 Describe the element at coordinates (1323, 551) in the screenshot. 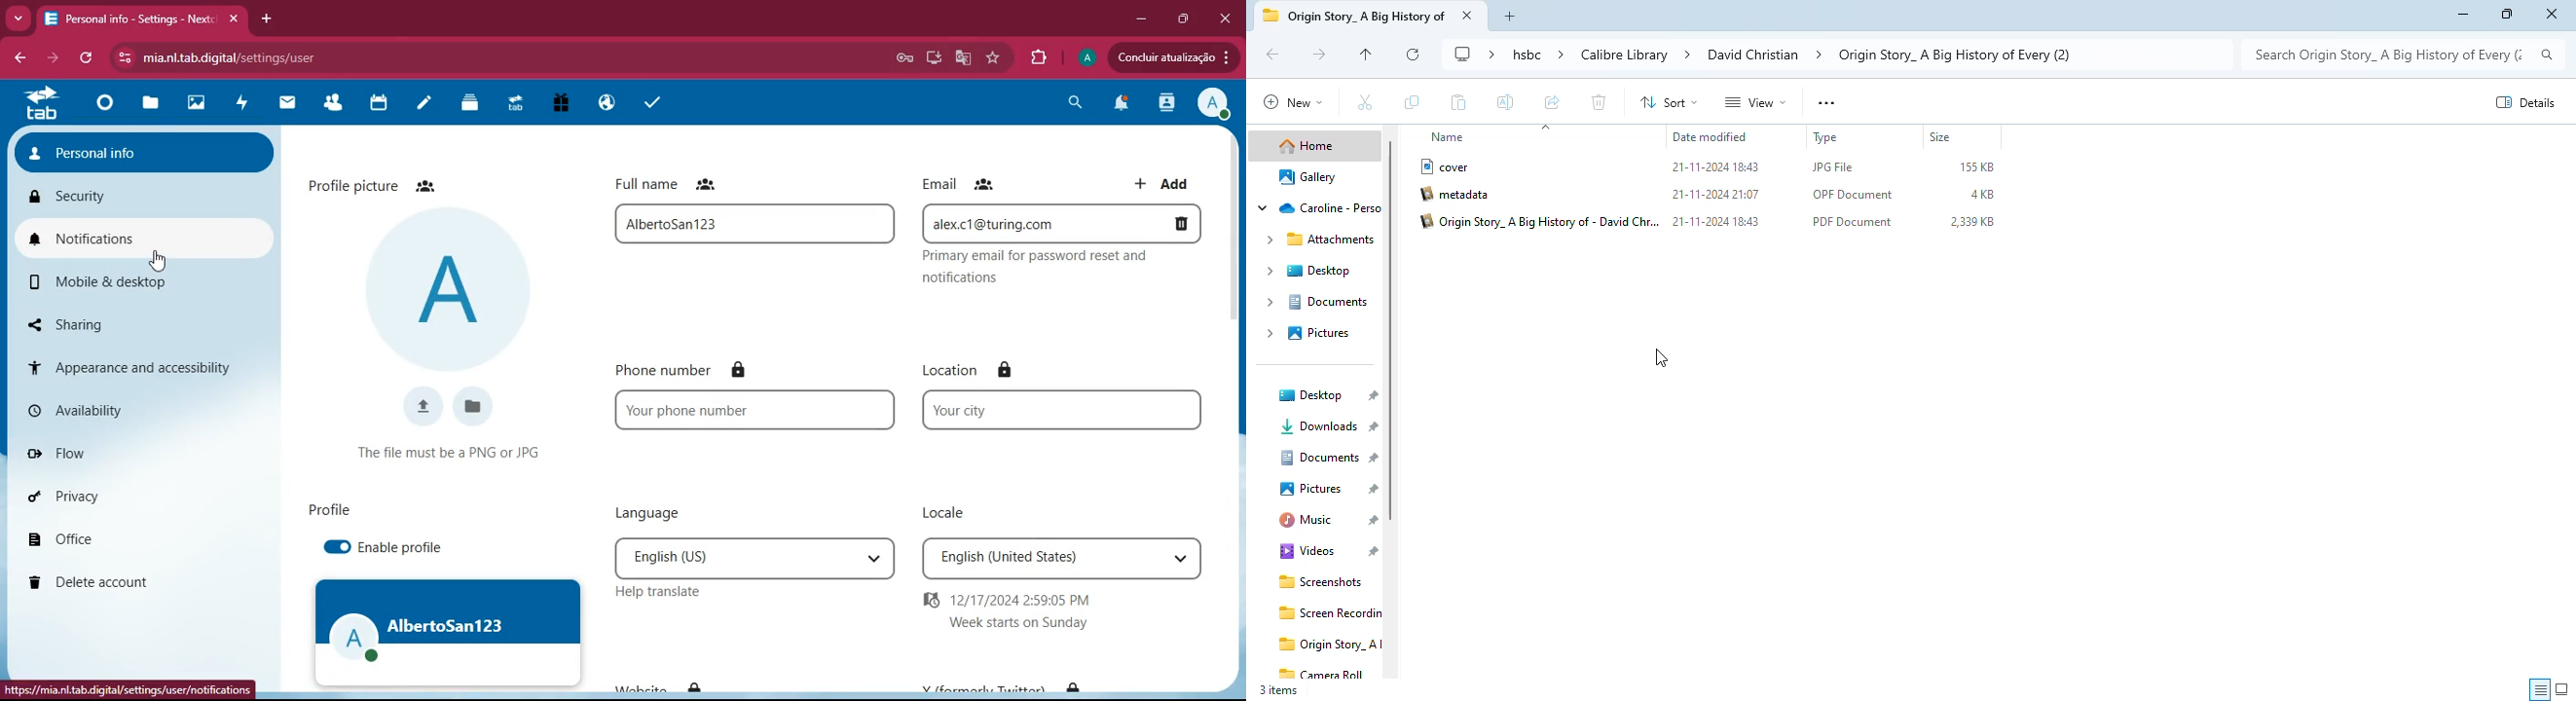

I see `videos` at that location.